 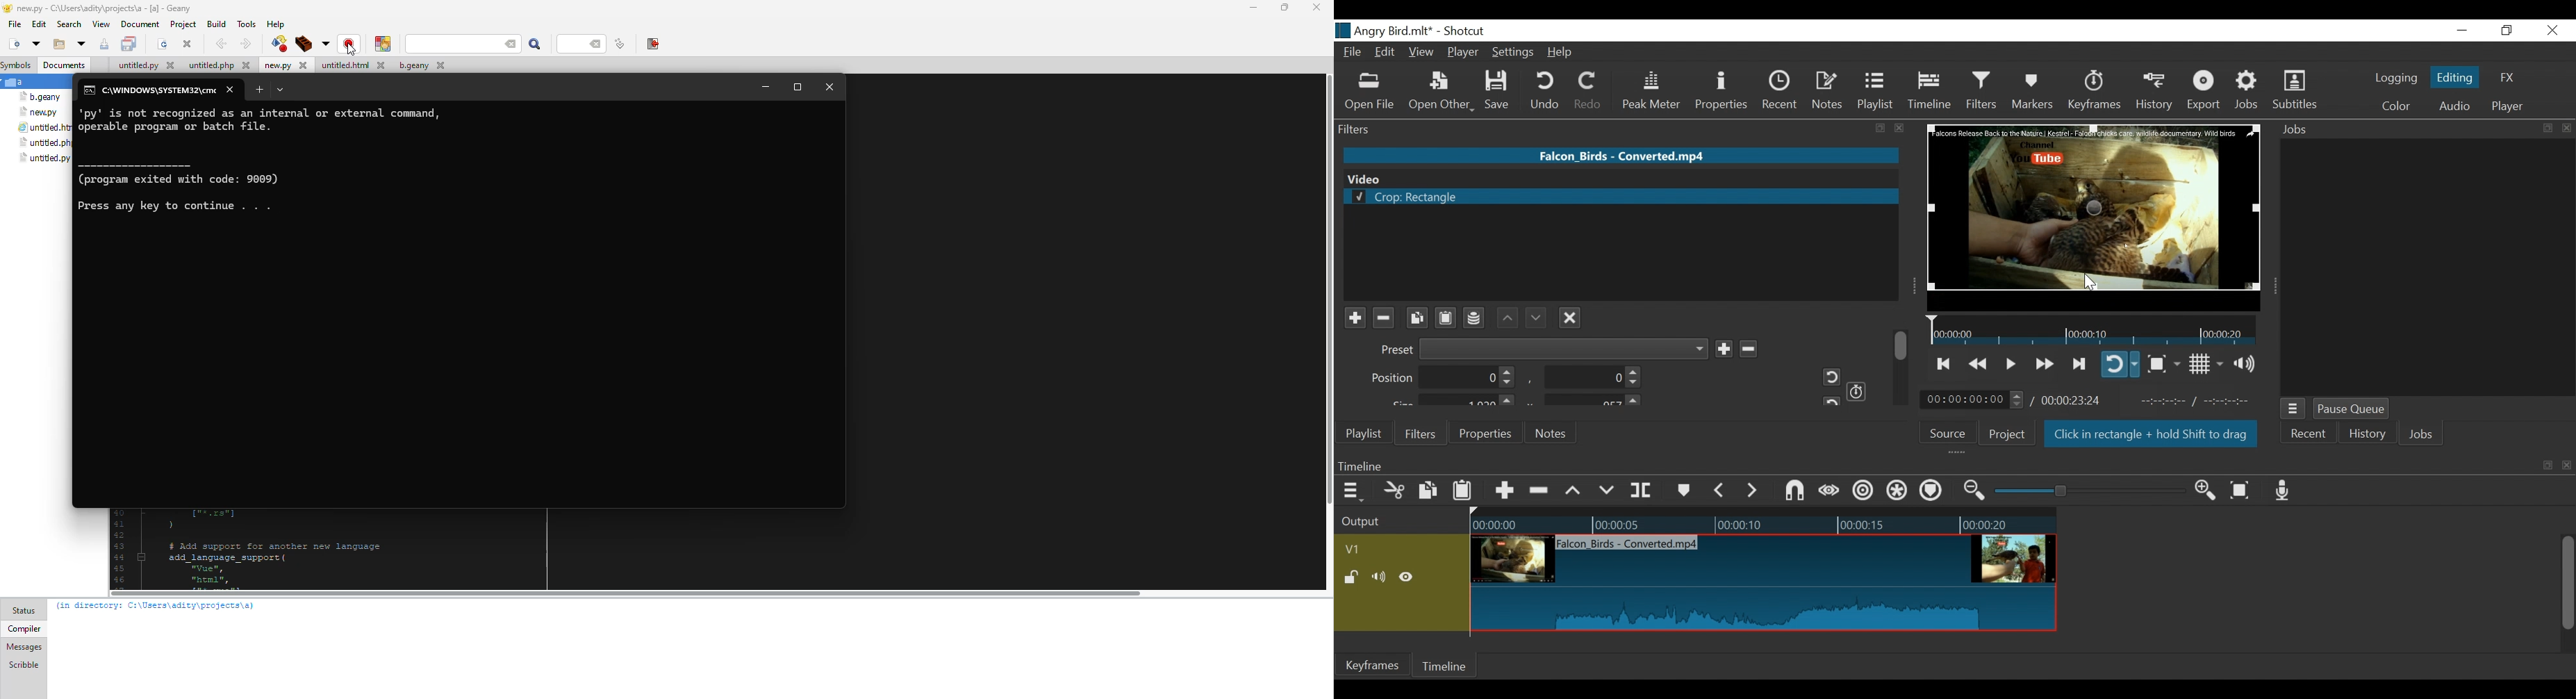 I want to click on Previous marker, so click(x=1720, y=490).